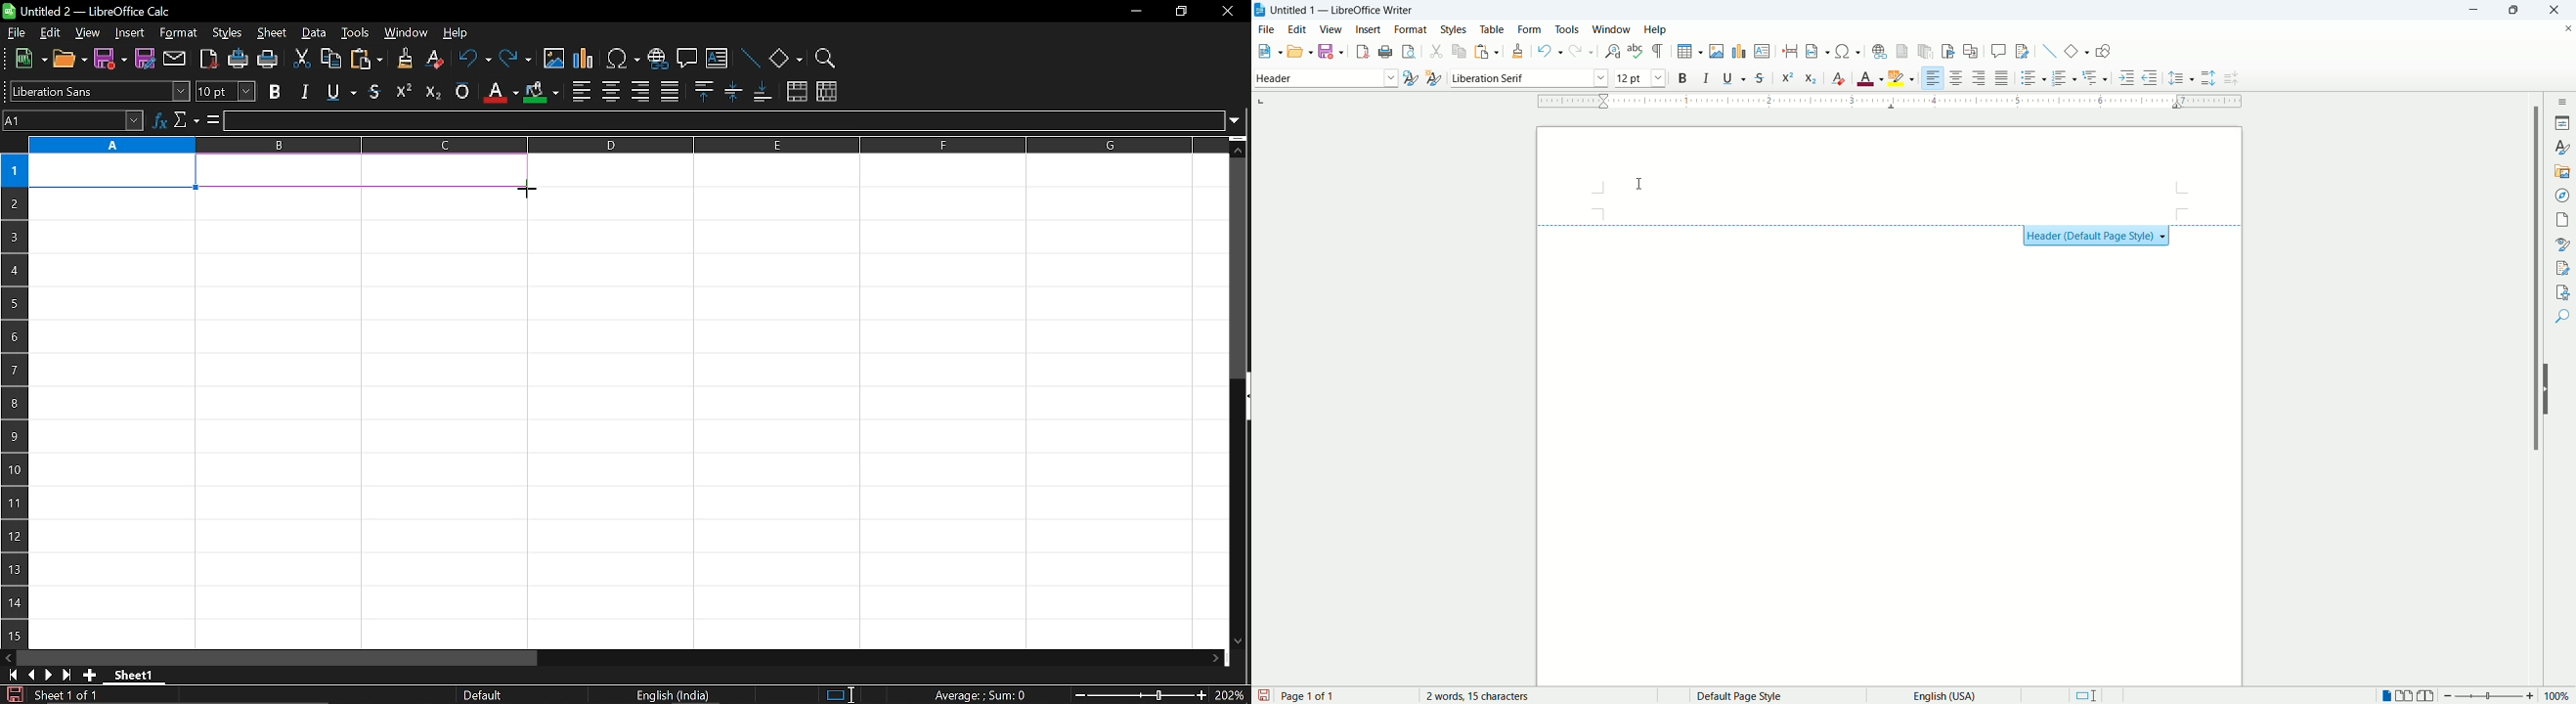  I want to click on overline, so click(462, 92).